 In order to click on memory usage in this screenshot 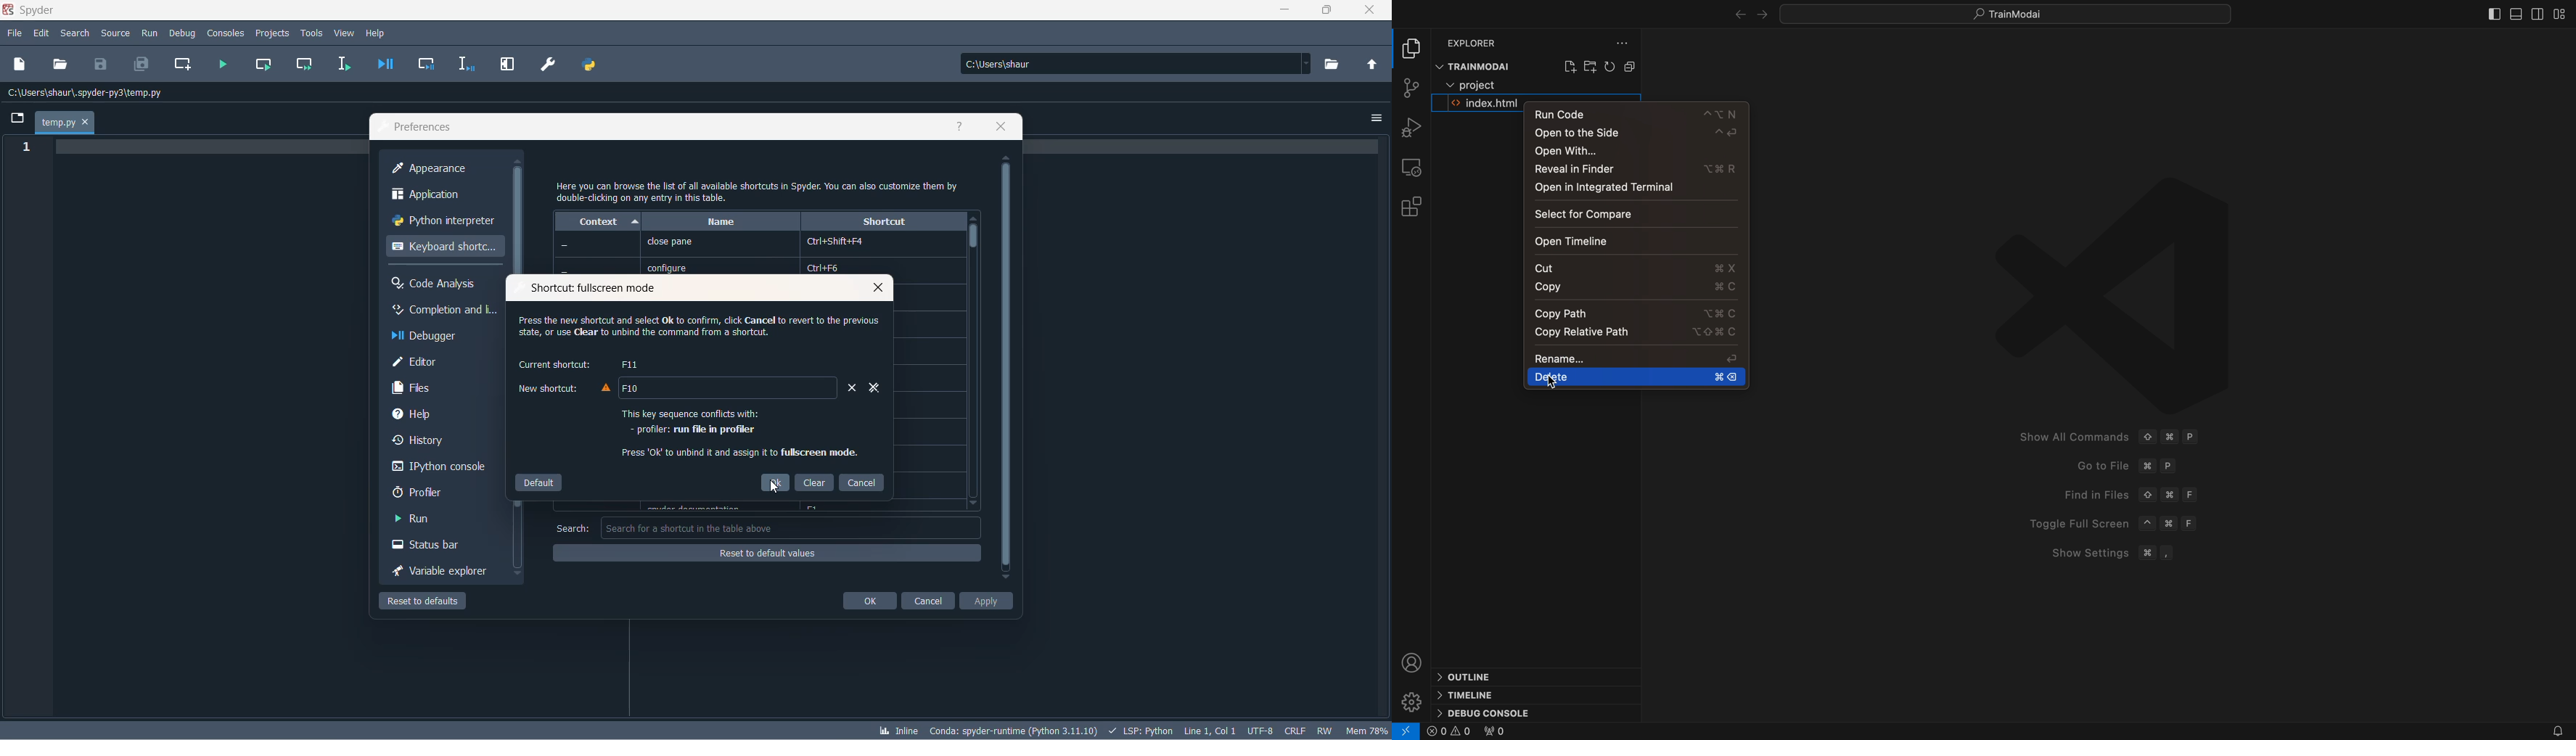, I will do `click(1369, 731)`.